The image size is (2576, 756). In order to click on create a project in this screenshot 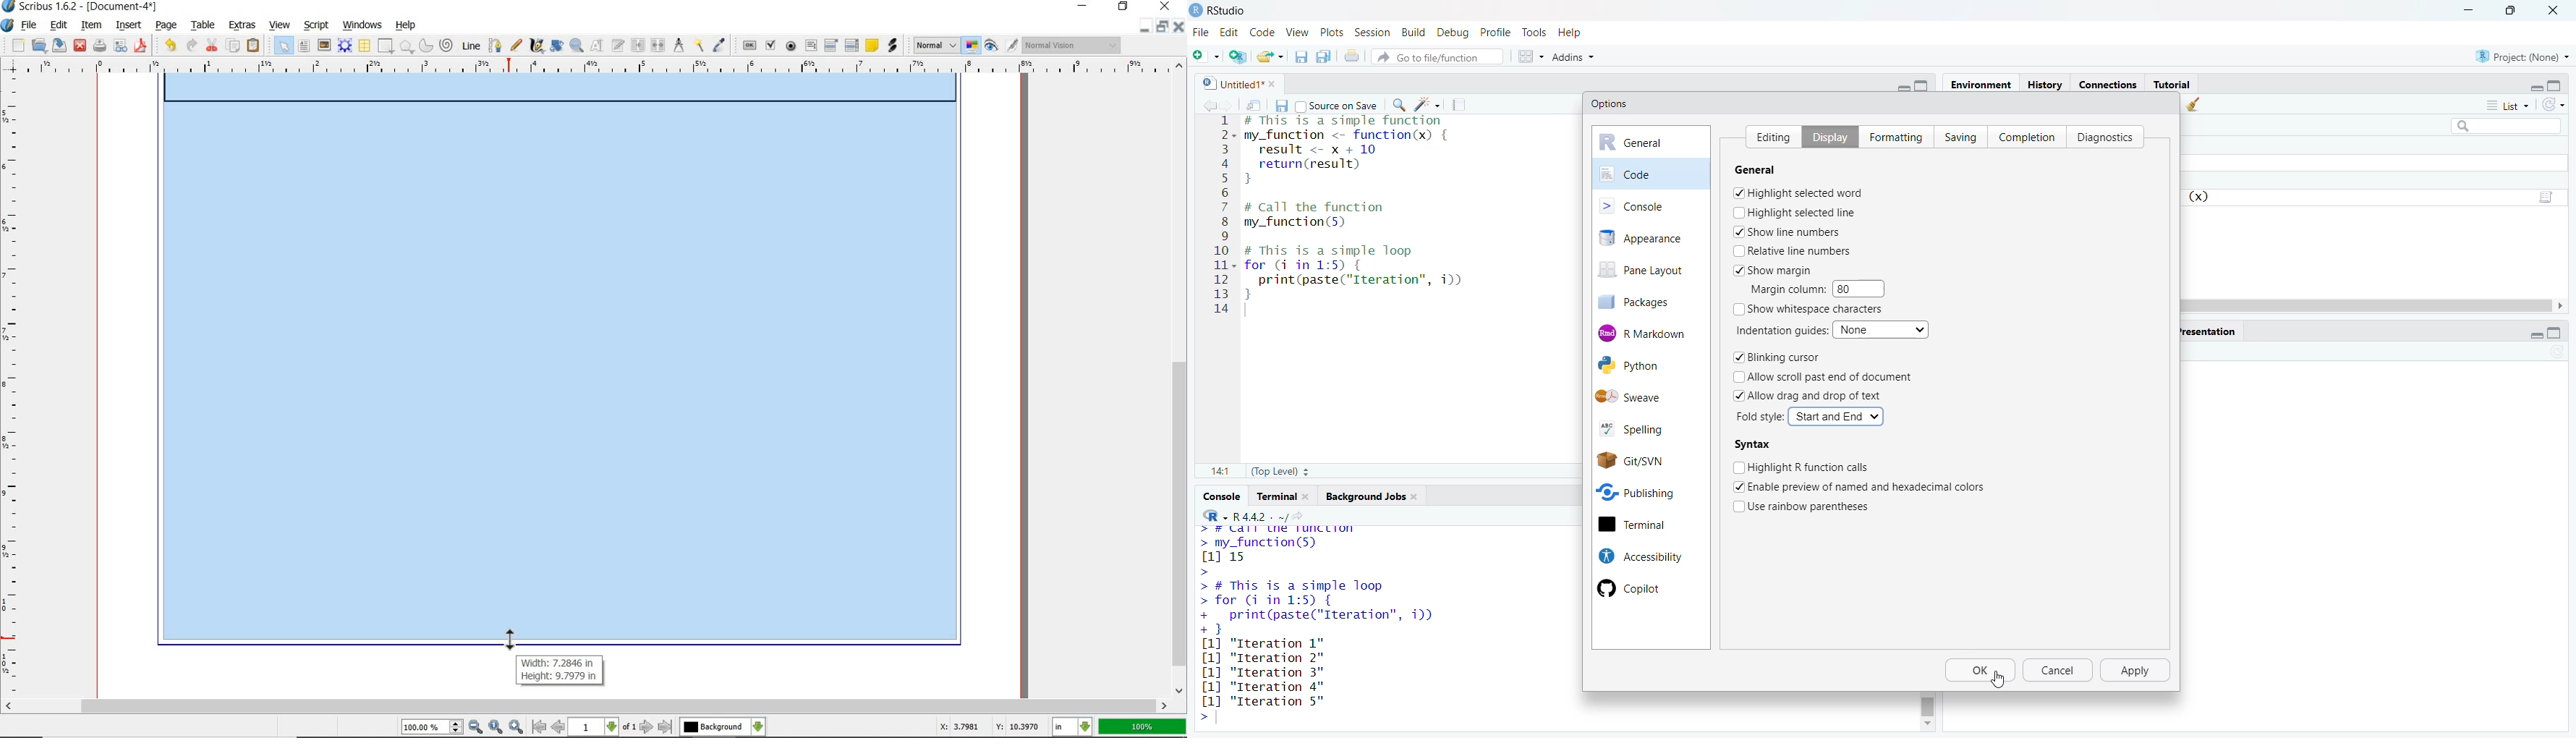, I will do `click(1238, 54)`.